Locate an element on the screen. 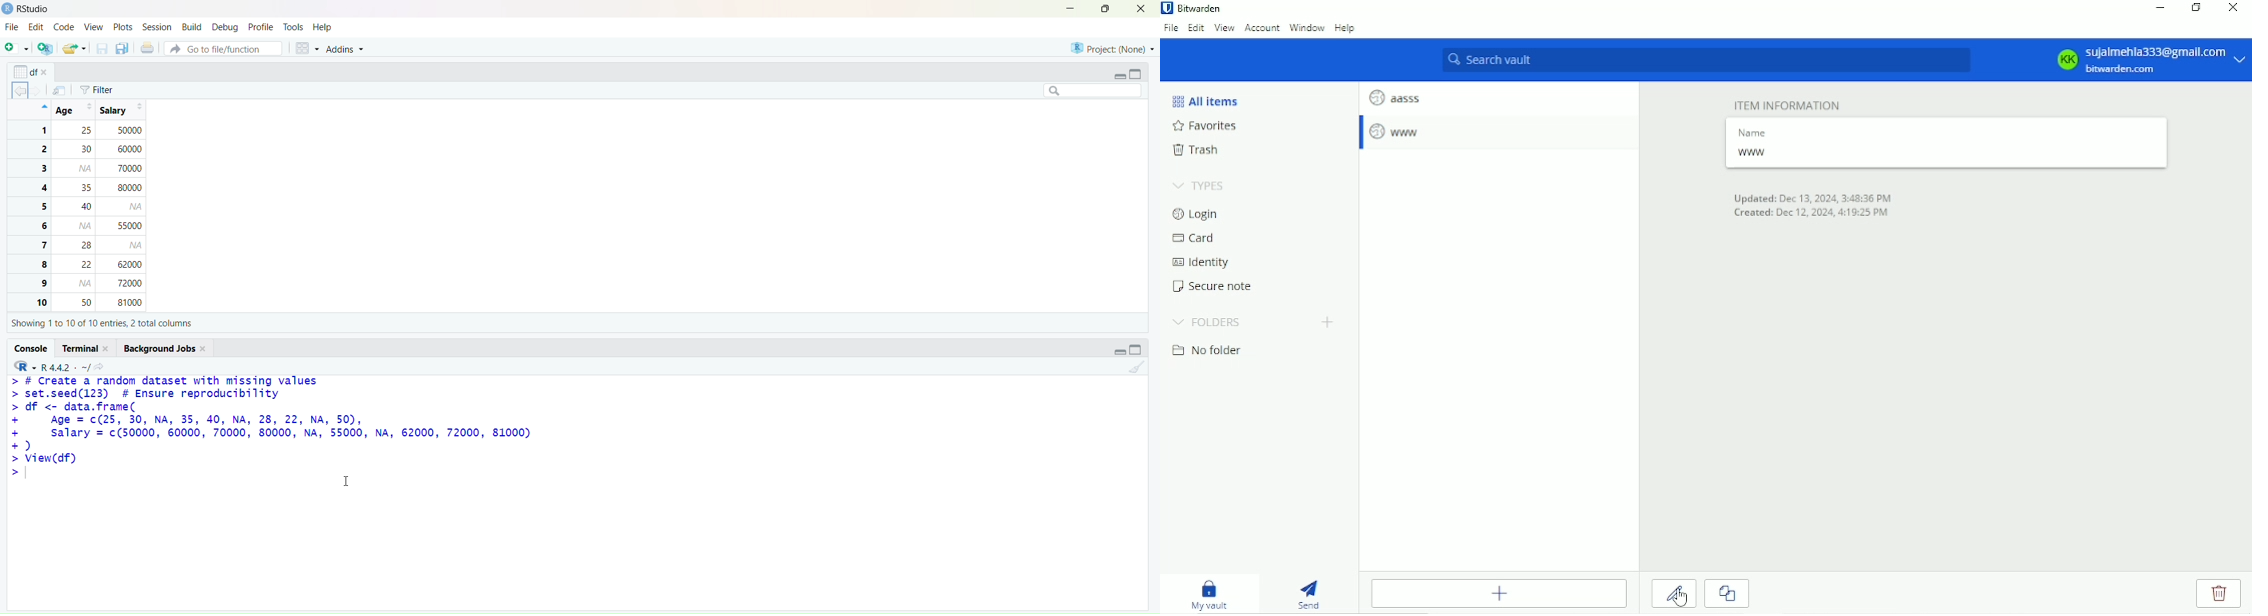 The height and width of the screenshot is (616, 2268). forward is located at coordinates (39, 91).